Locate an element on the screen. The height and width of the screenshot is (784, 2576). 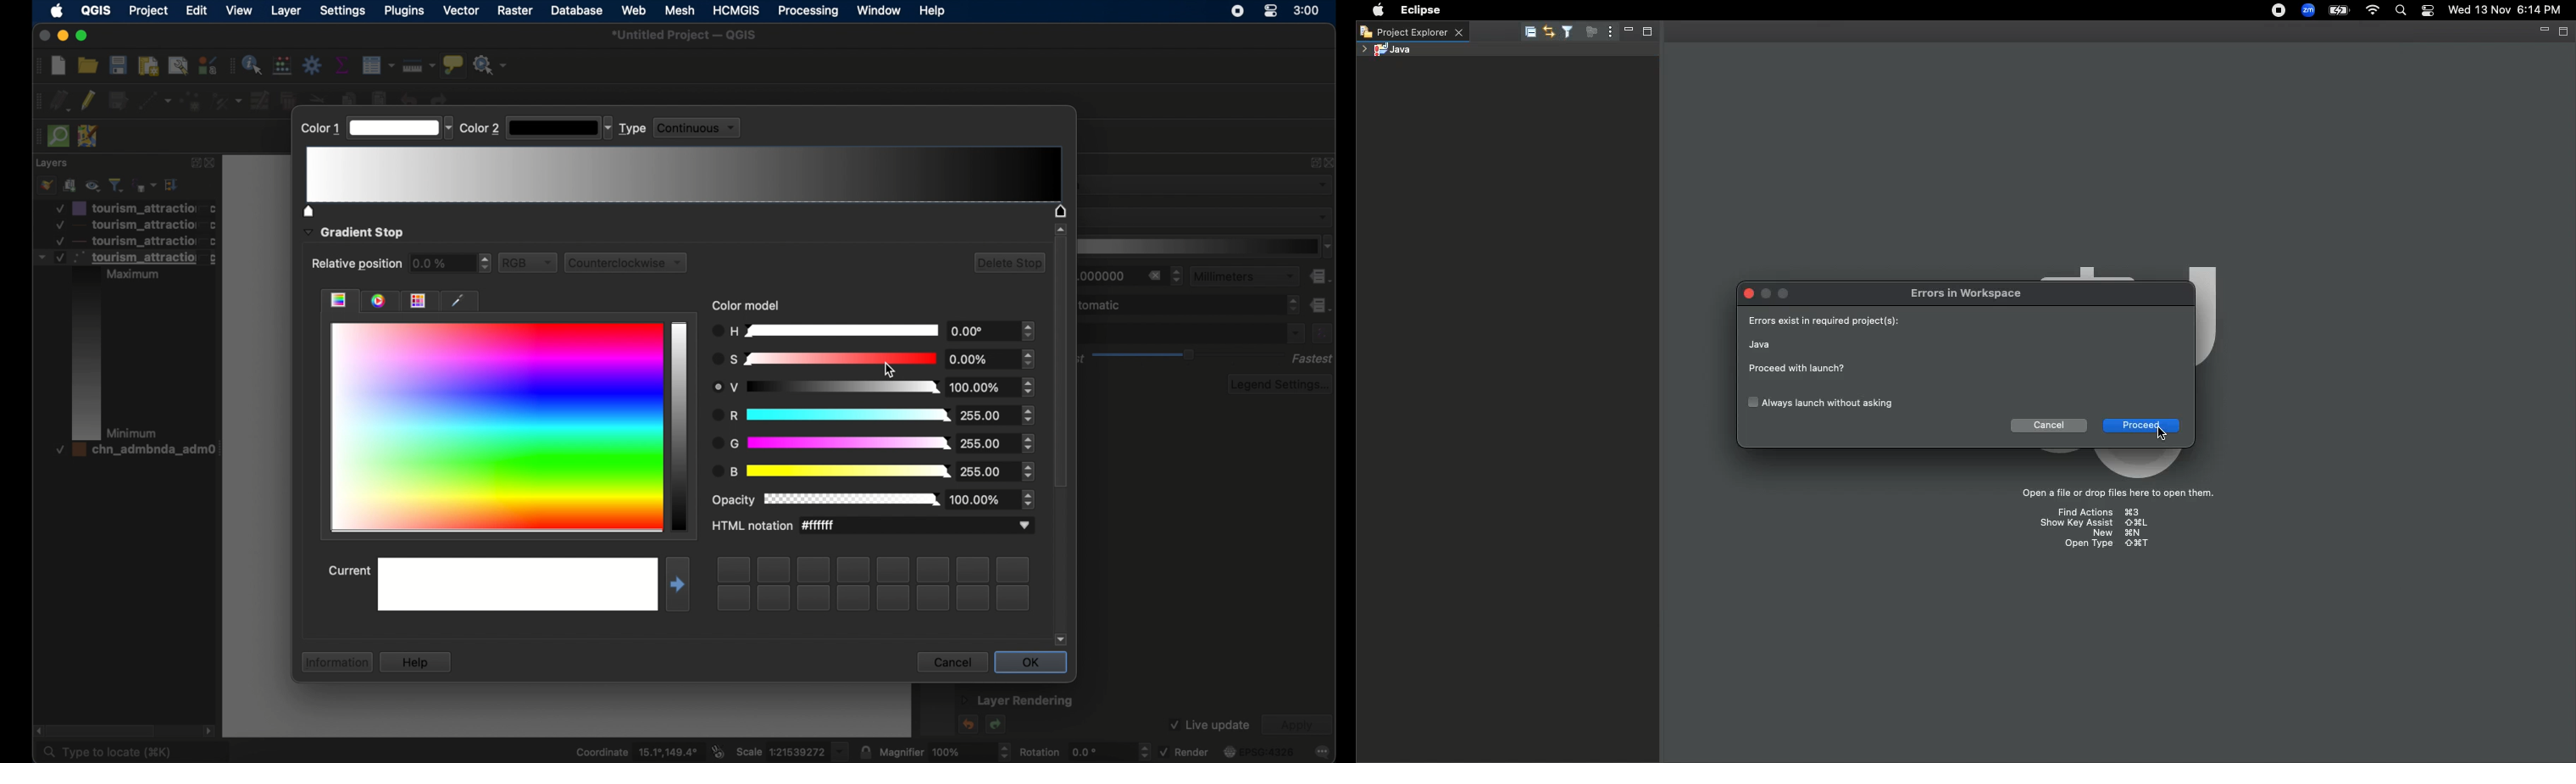
all colors is located at coordinates (495, 427).